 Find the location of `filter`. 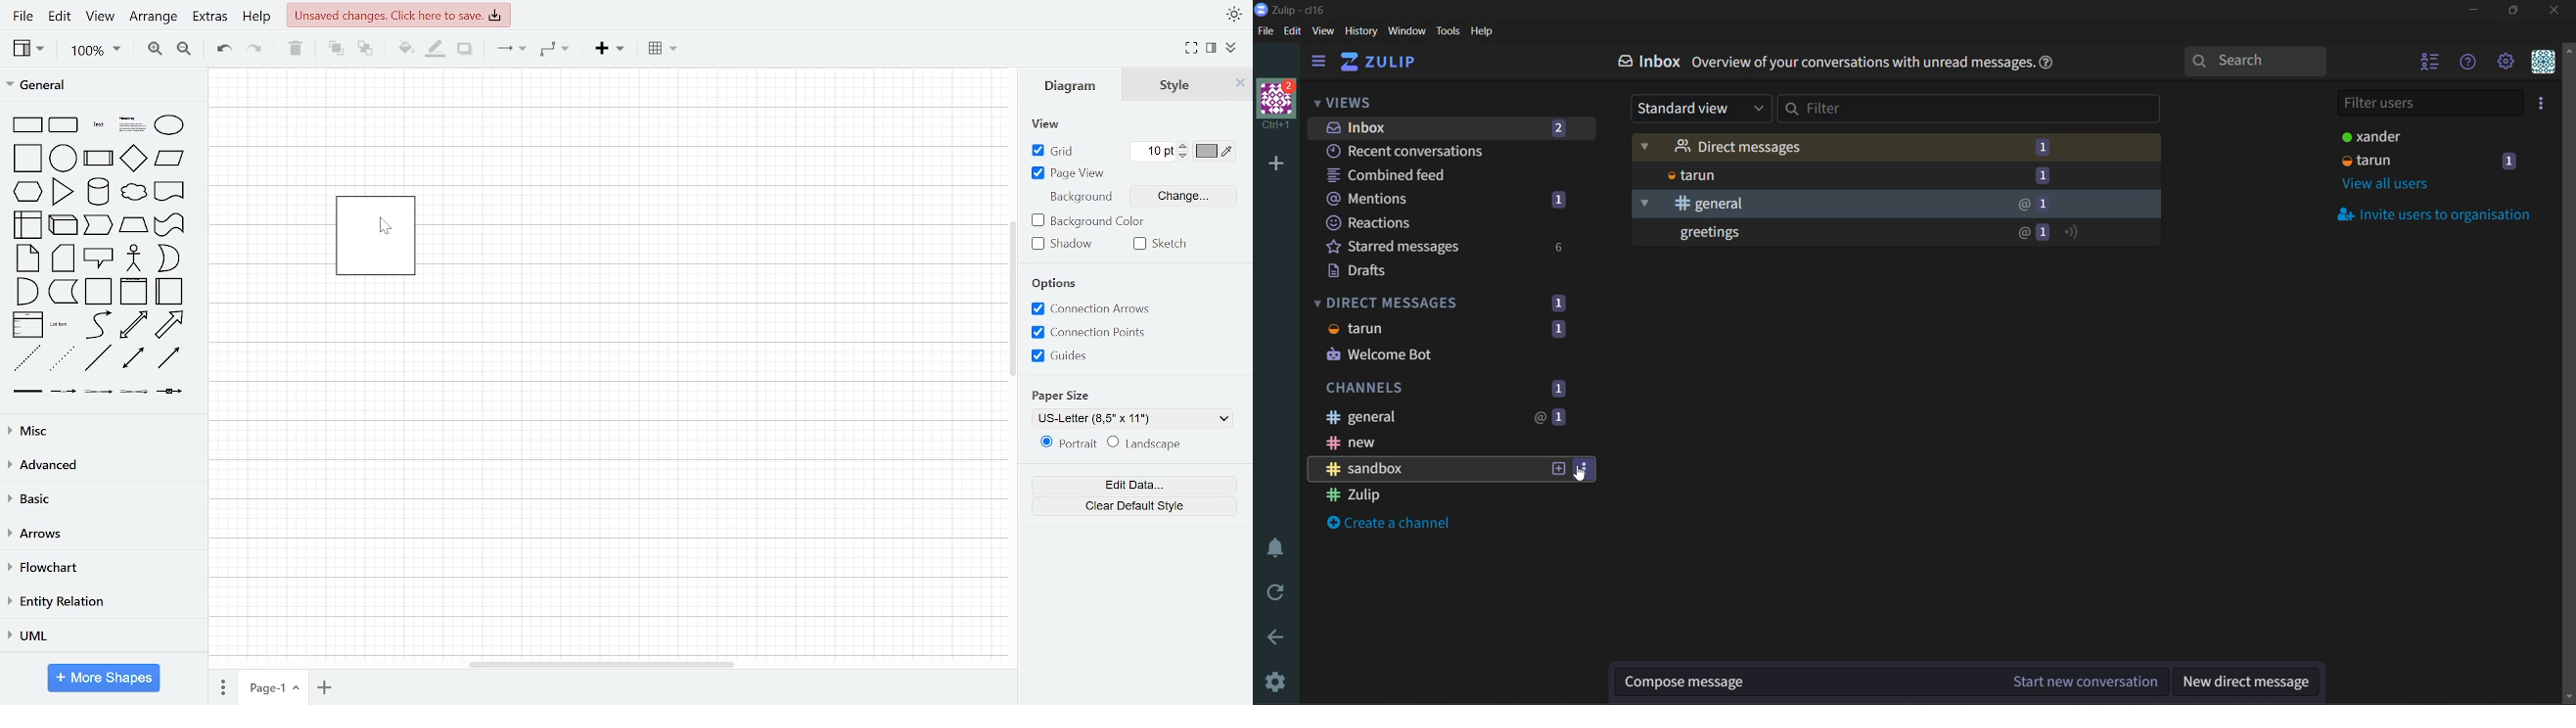

filter is located at coordinates (1969, 112).